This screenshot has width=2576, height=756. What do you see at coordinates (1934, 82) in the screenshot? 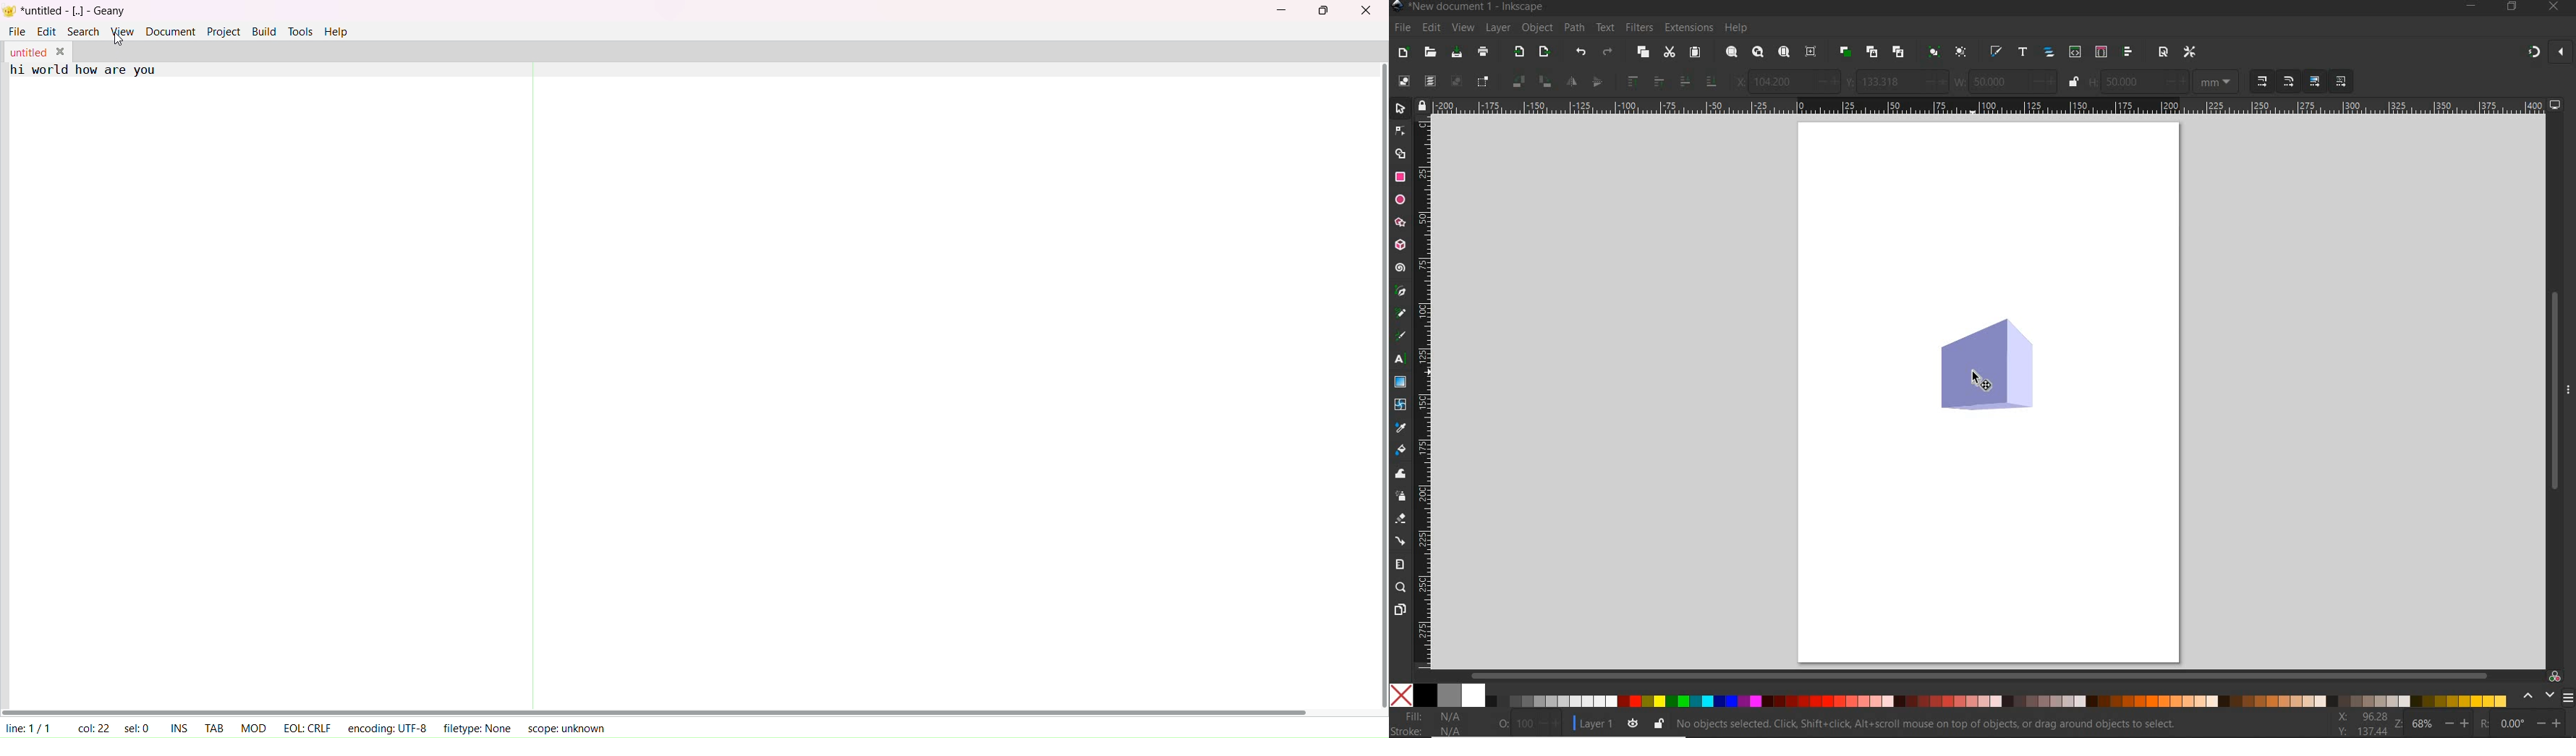
I see `increase/decrease` at bounding box center [1934, 82].